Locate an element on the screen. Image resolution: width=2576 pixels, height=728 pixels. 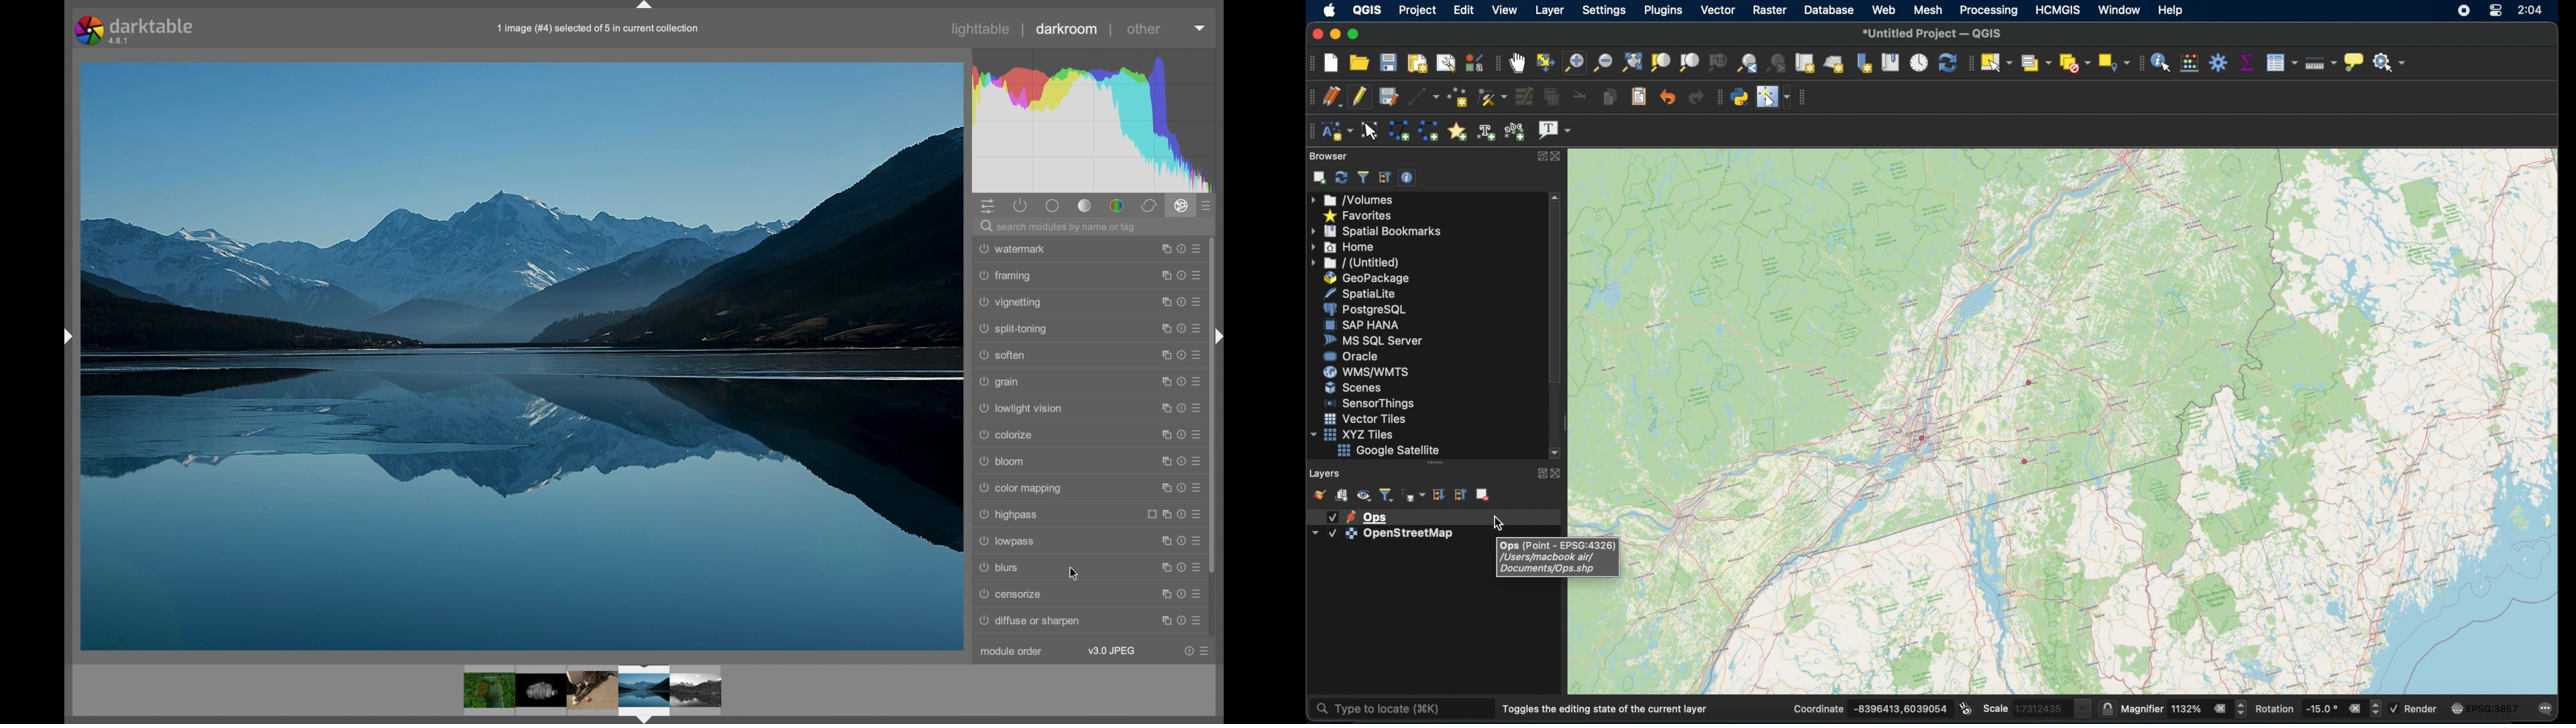
sensor things is located at coordinates (1366, 404).